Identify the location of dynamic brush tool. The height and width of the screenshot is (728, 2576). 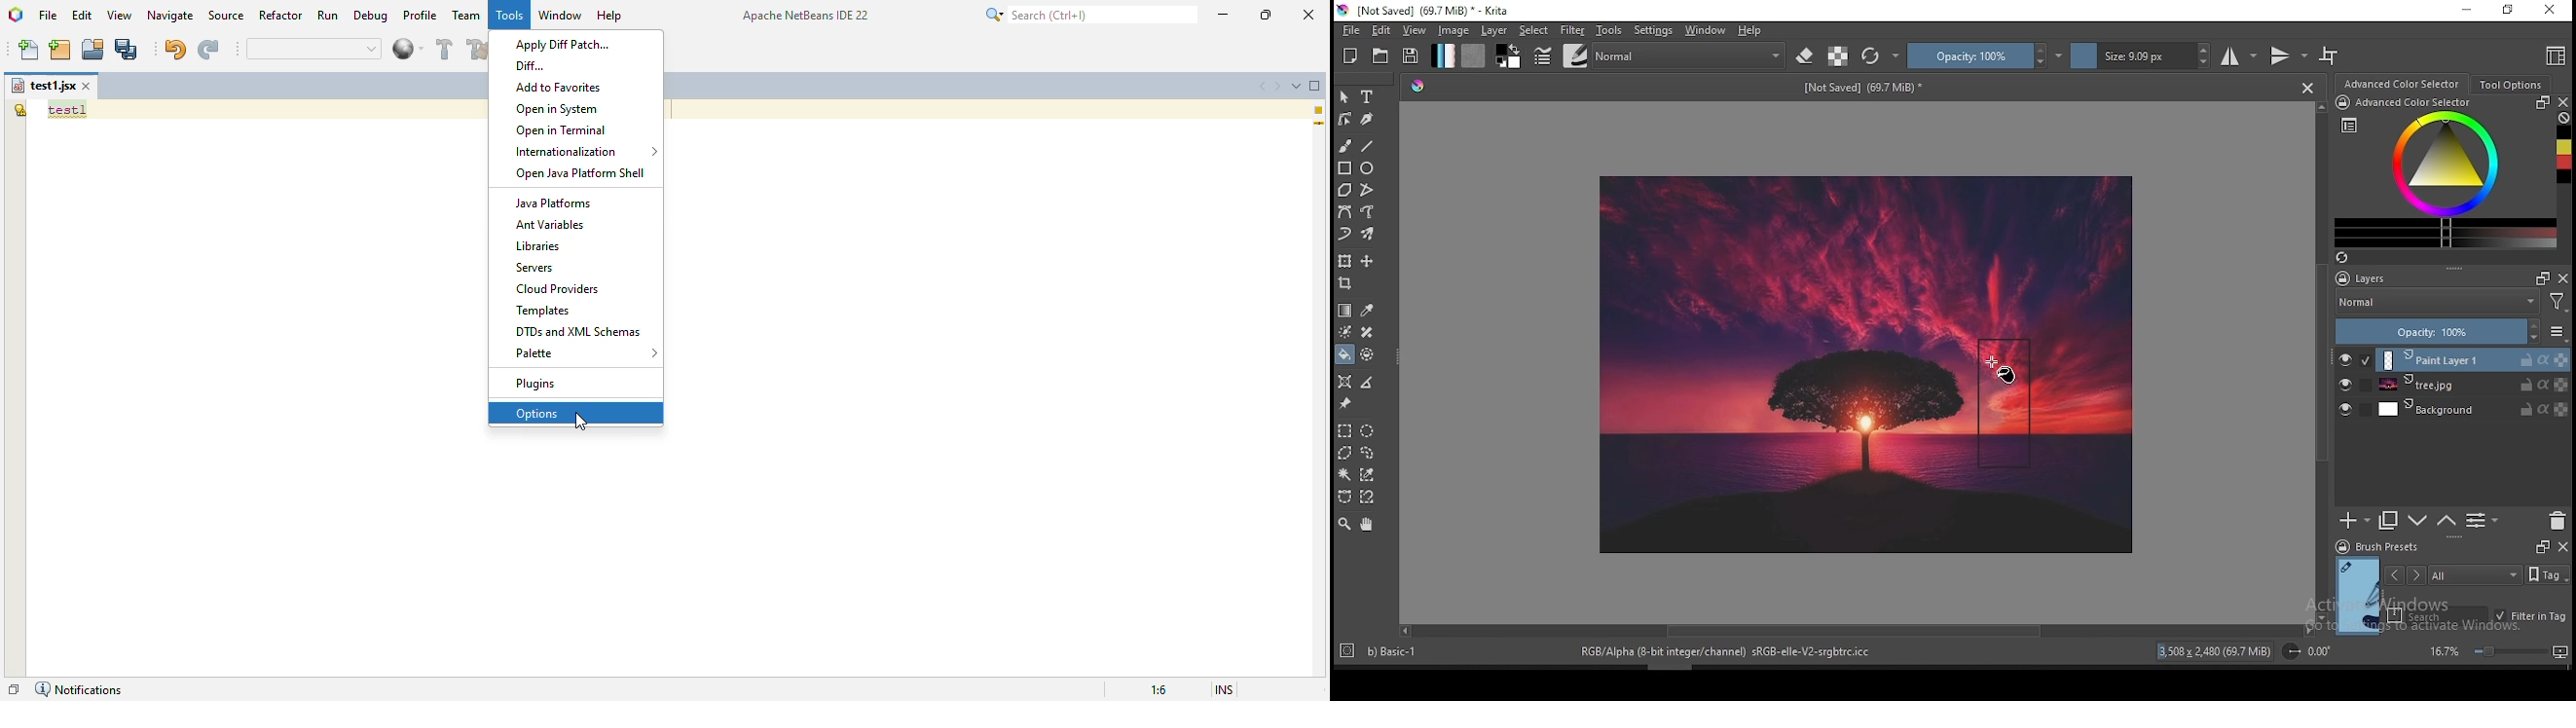
(1345, 233).